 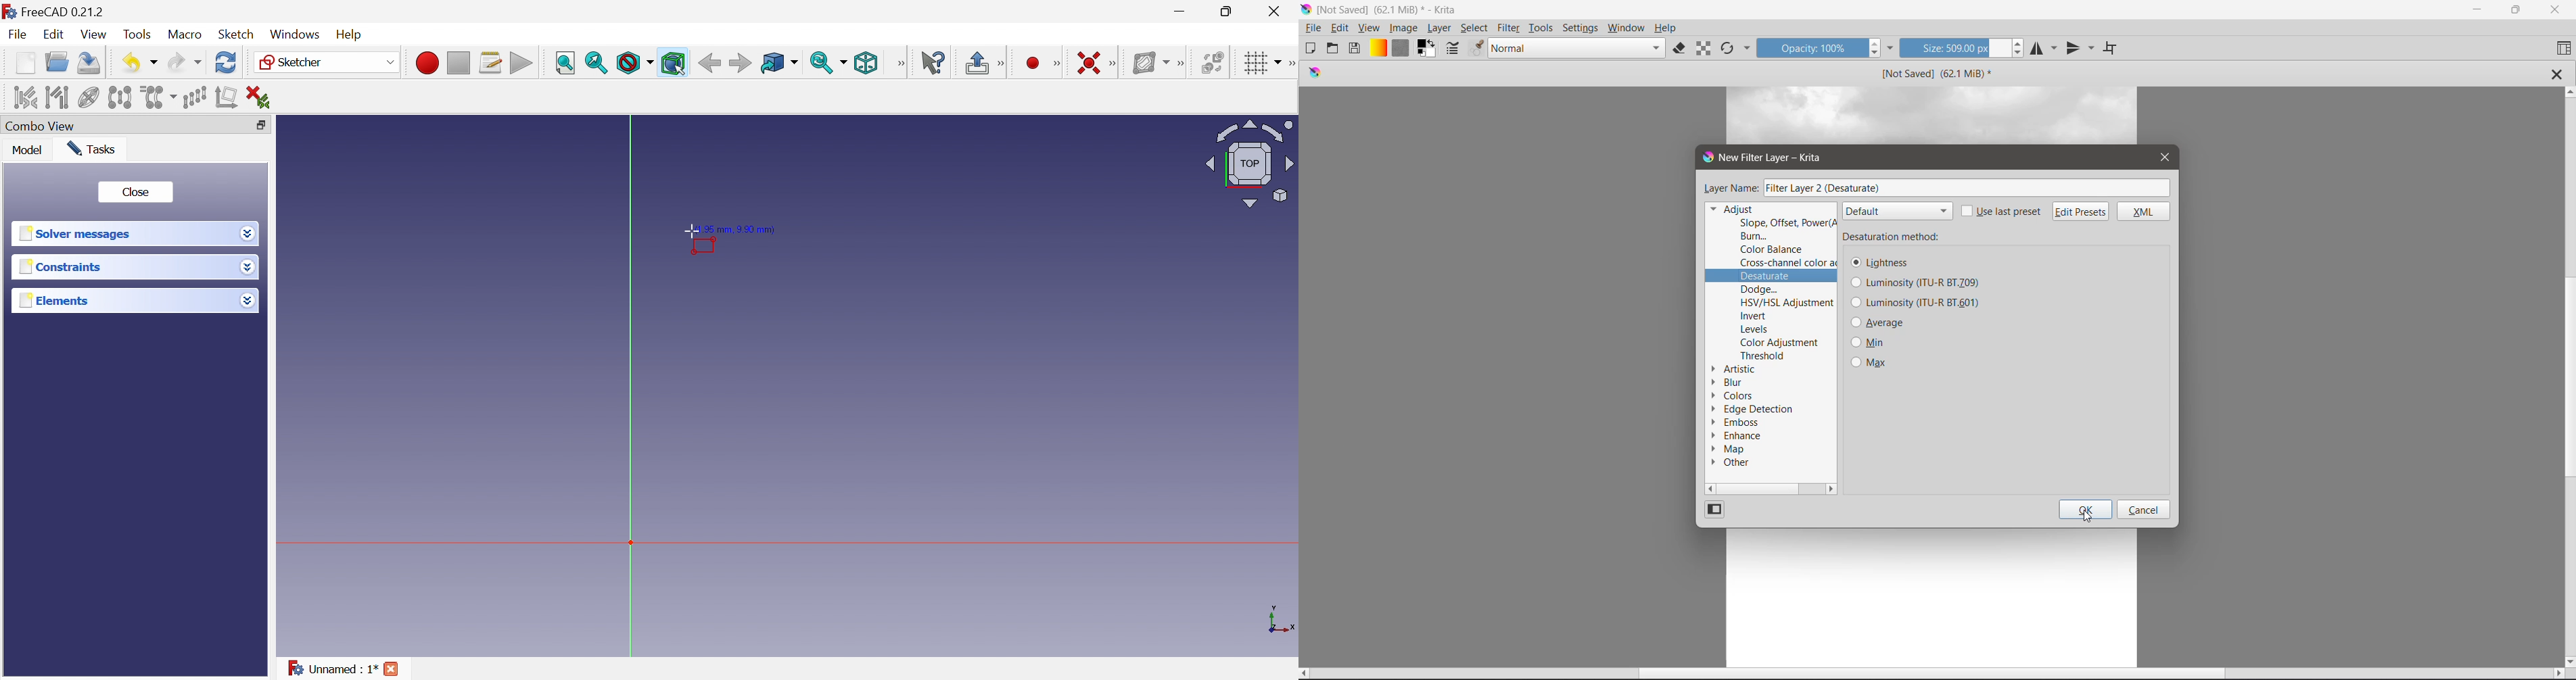 What do you see at coordinates (428, 64) in the screenshot?
I see `Macro recording...` at bounding box center [428, 64].